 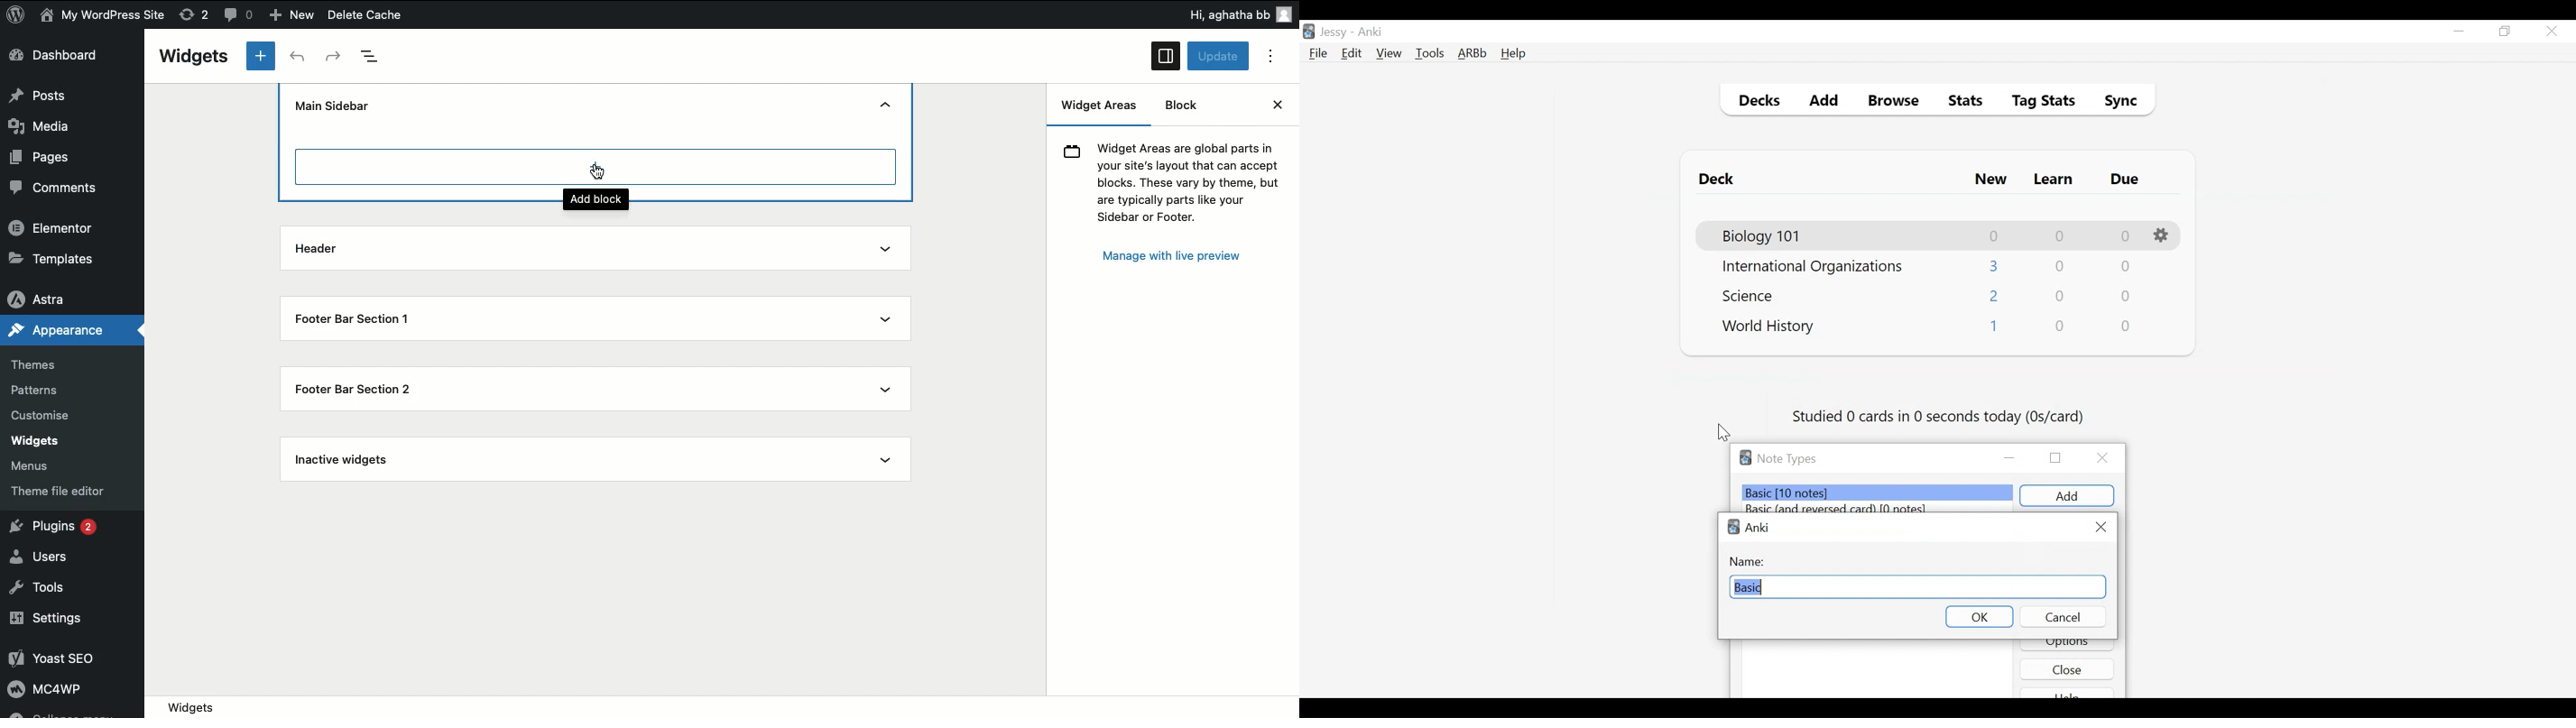 What do you see at coordinates (1991, 181) in the screenshot?
I see `New` at bounding box center [1991, 181].